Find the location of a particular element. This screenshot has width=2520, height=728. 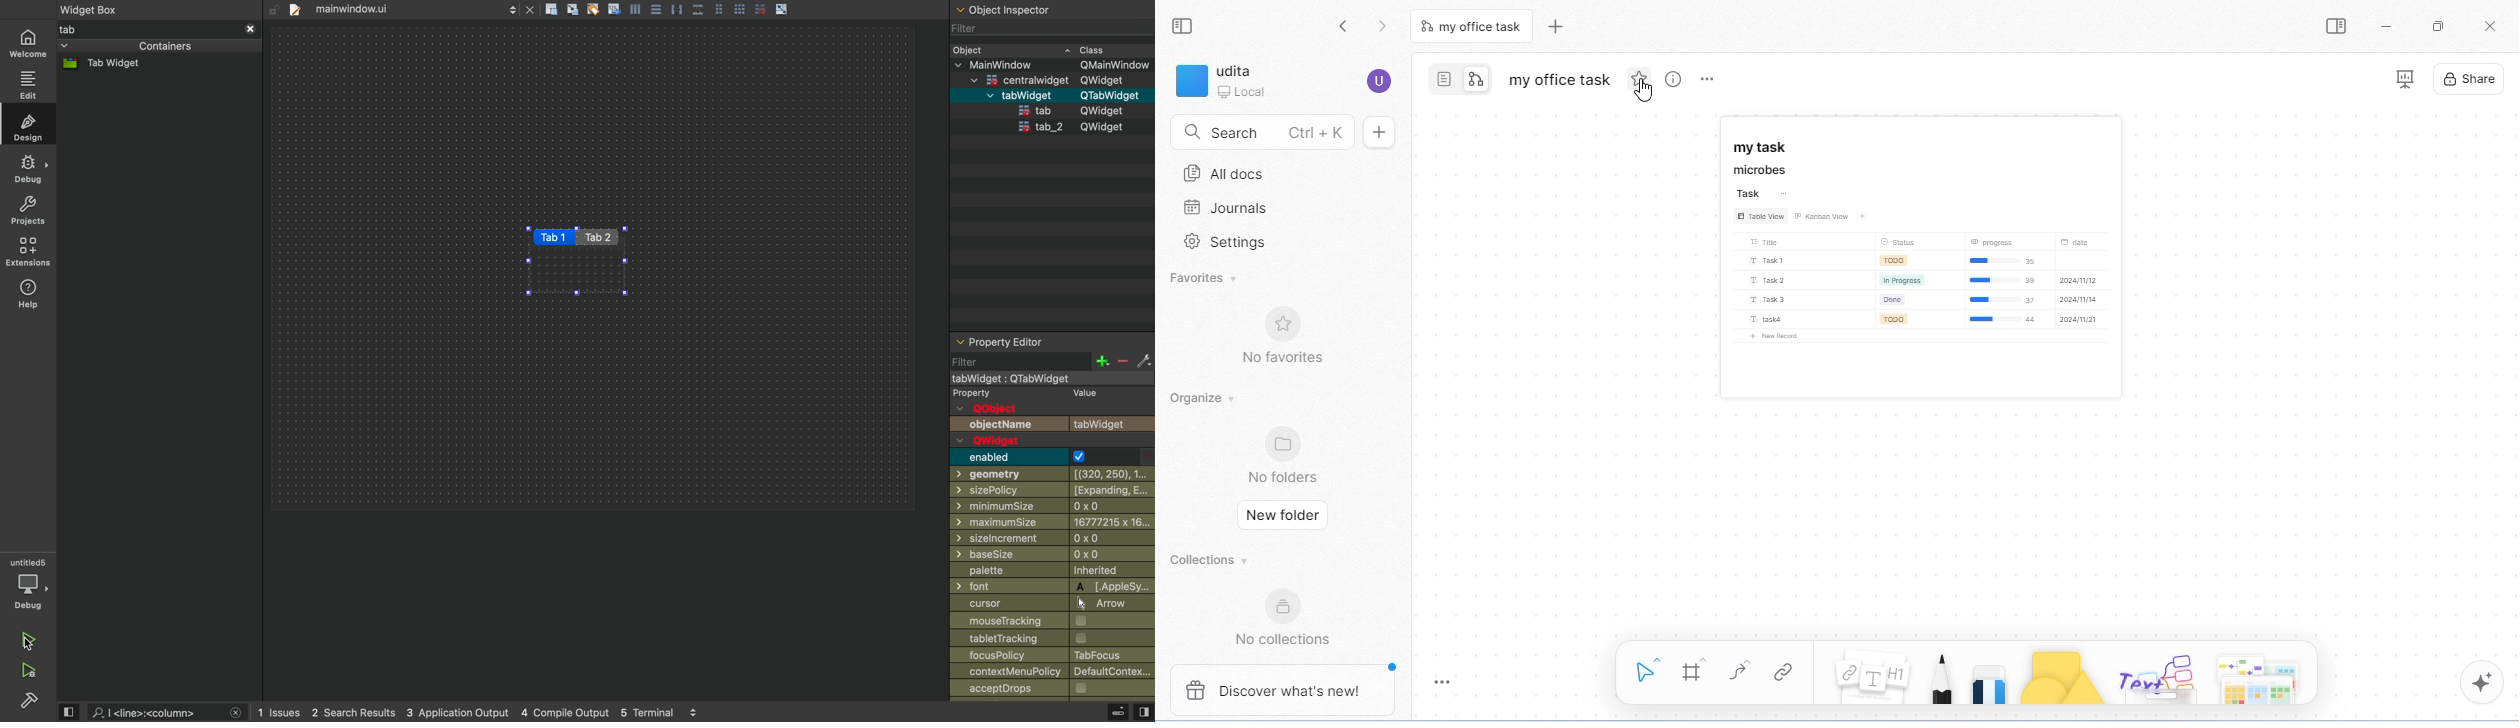

rename and more is located at coordinates (1708, 80).